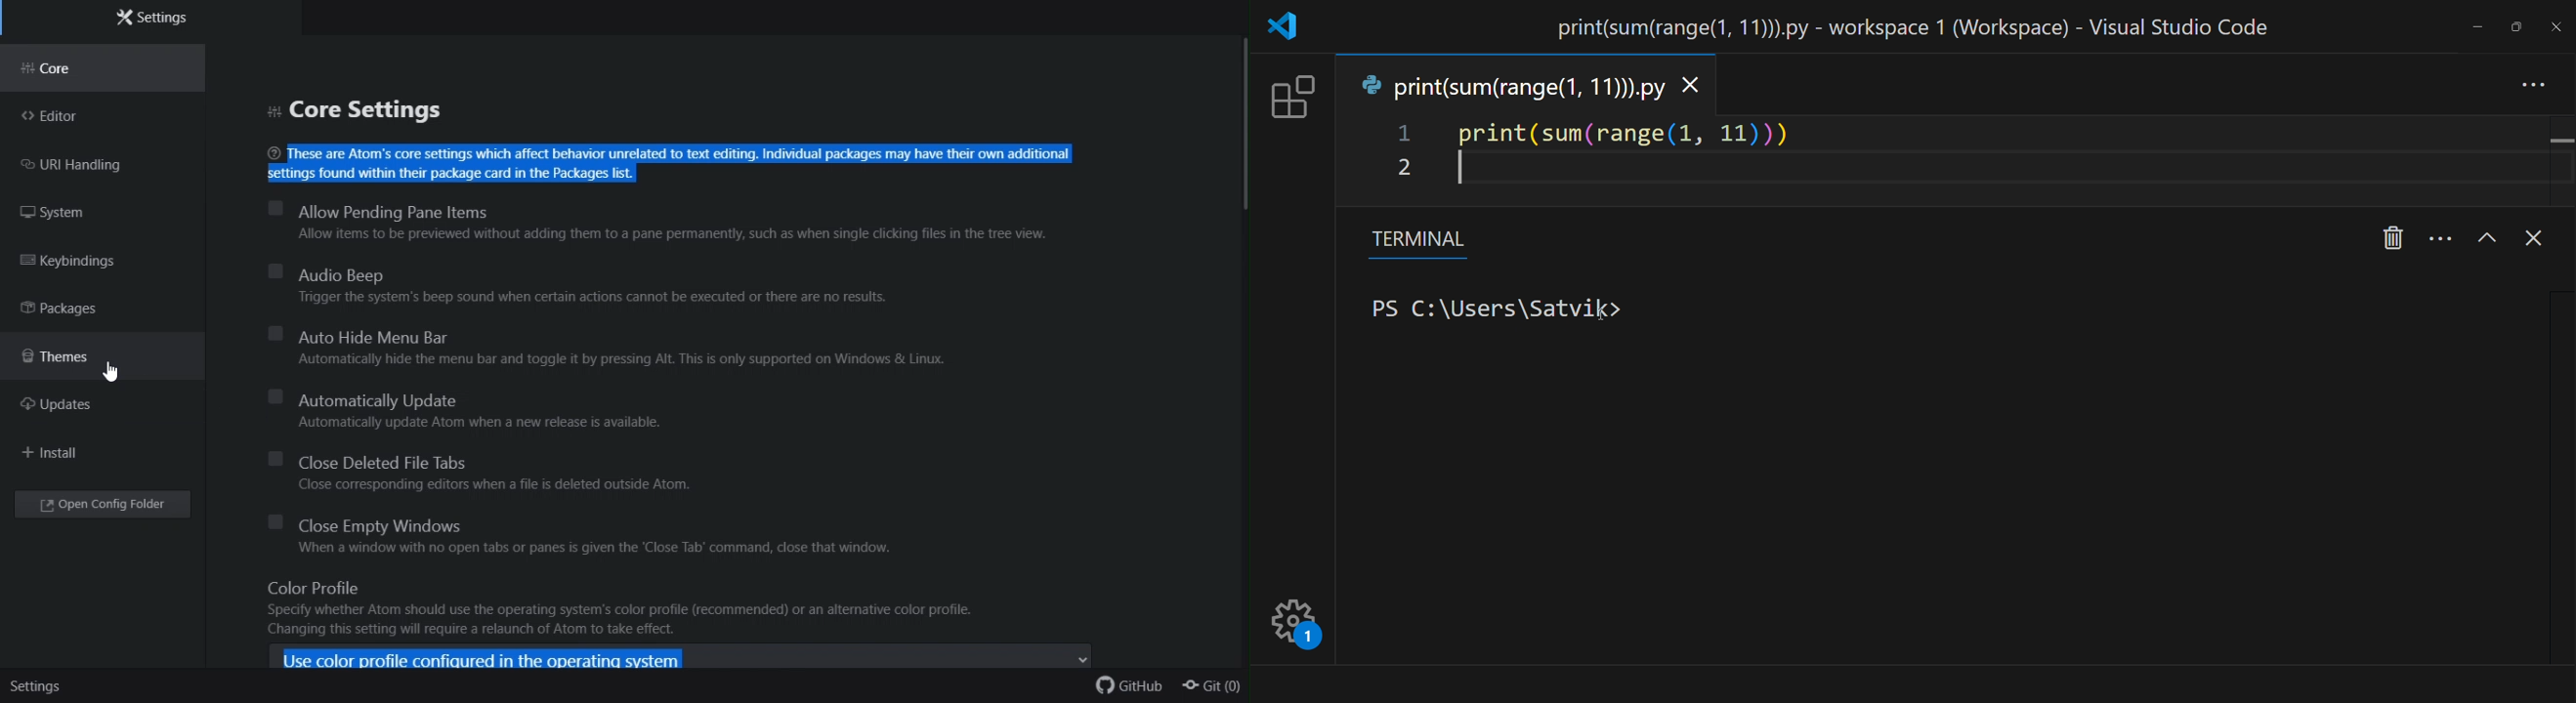  Describe the element at coordinates (2392, 235) in the screenshot. I see `kill` at that location.